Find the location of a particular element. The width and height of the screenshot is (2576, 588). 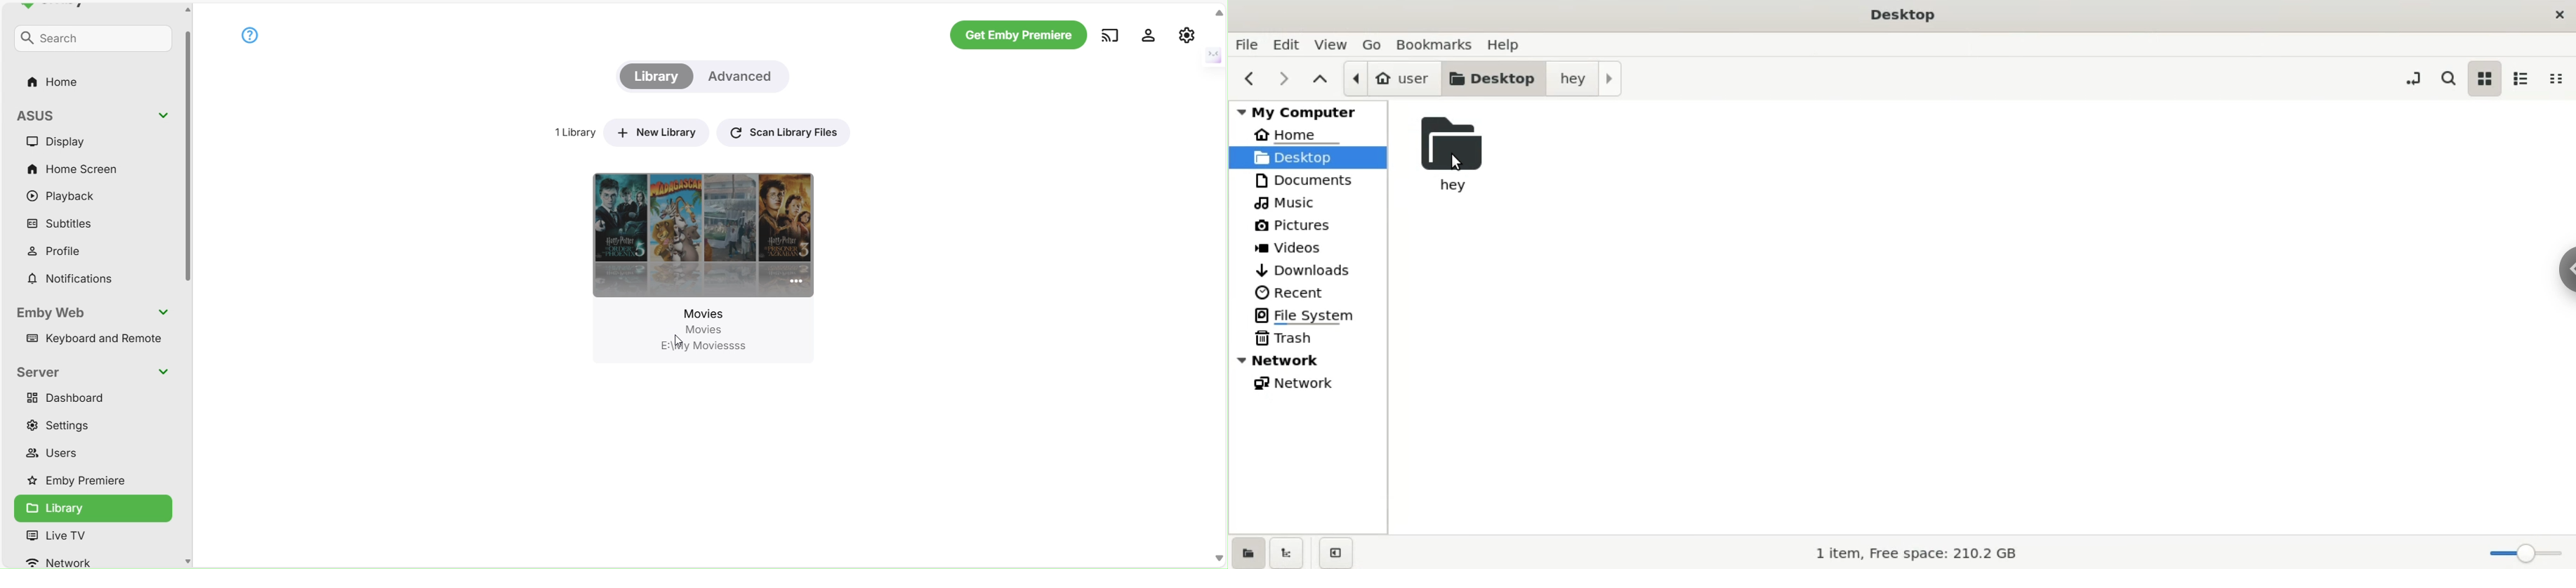

Keyboard and Remote is located at coordinates (90, 338).